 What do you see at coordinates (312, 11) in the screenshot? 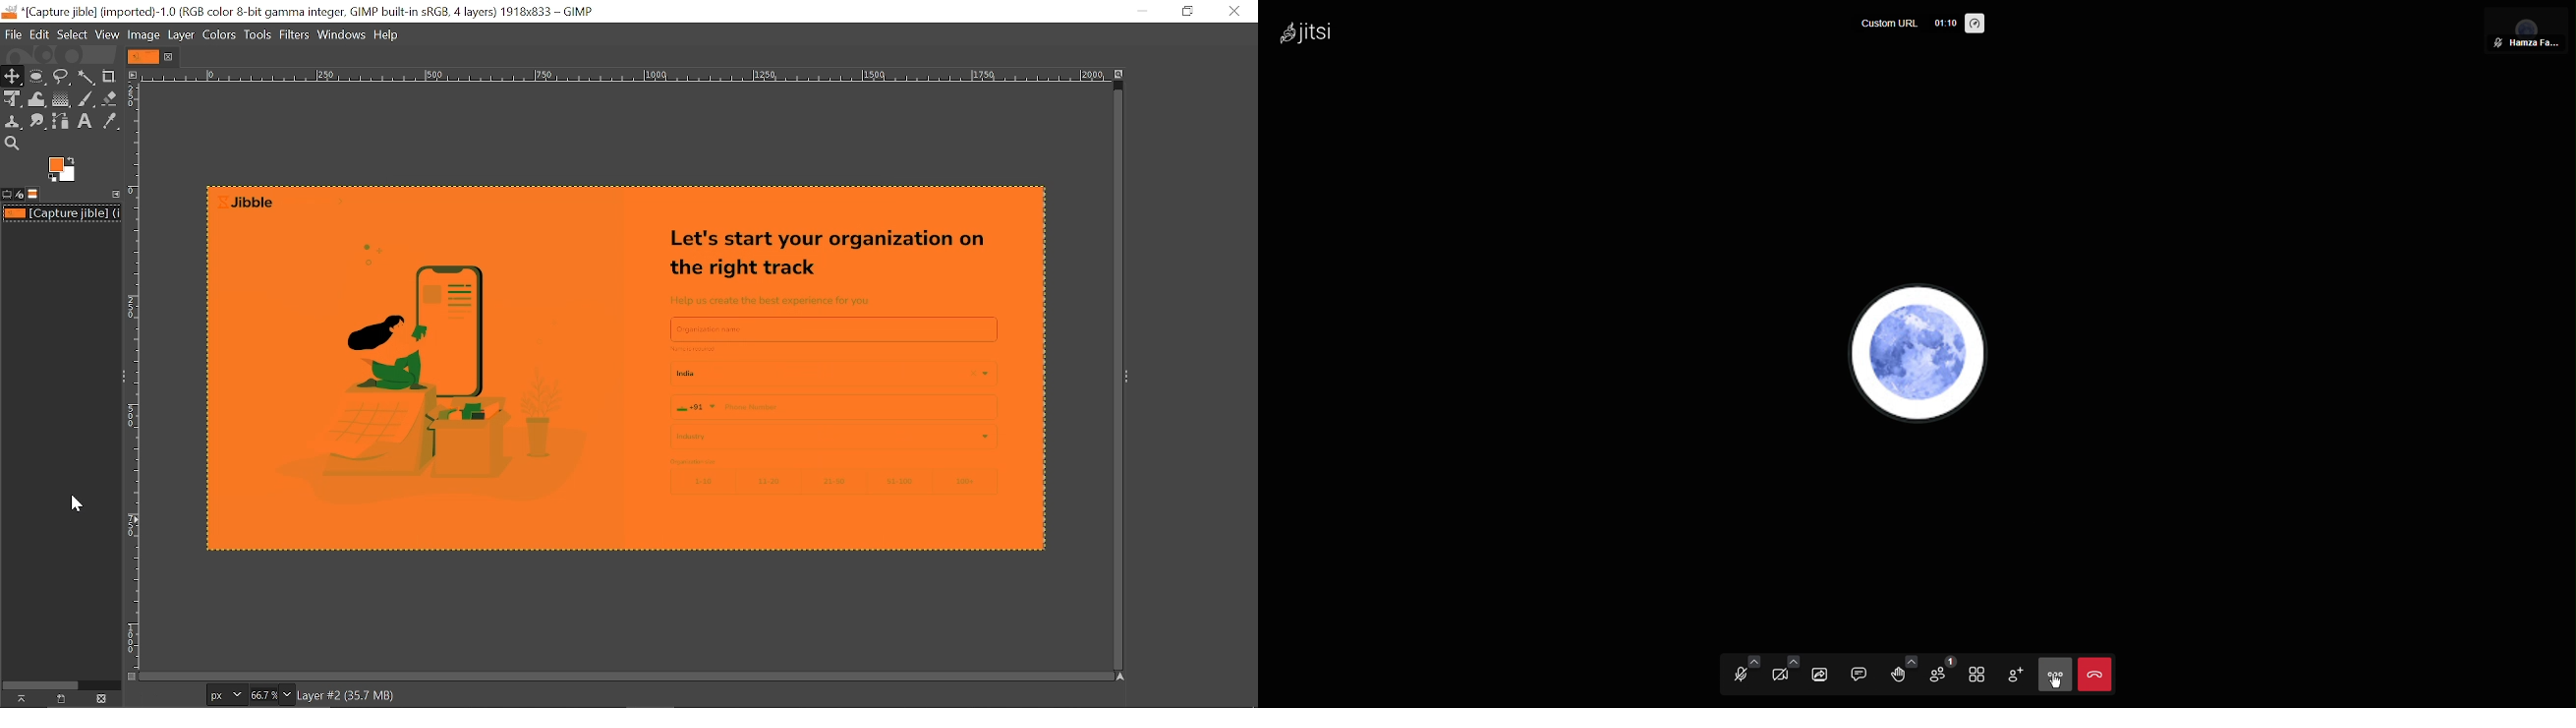
I see `Current window` at bounding box center [312, 11].